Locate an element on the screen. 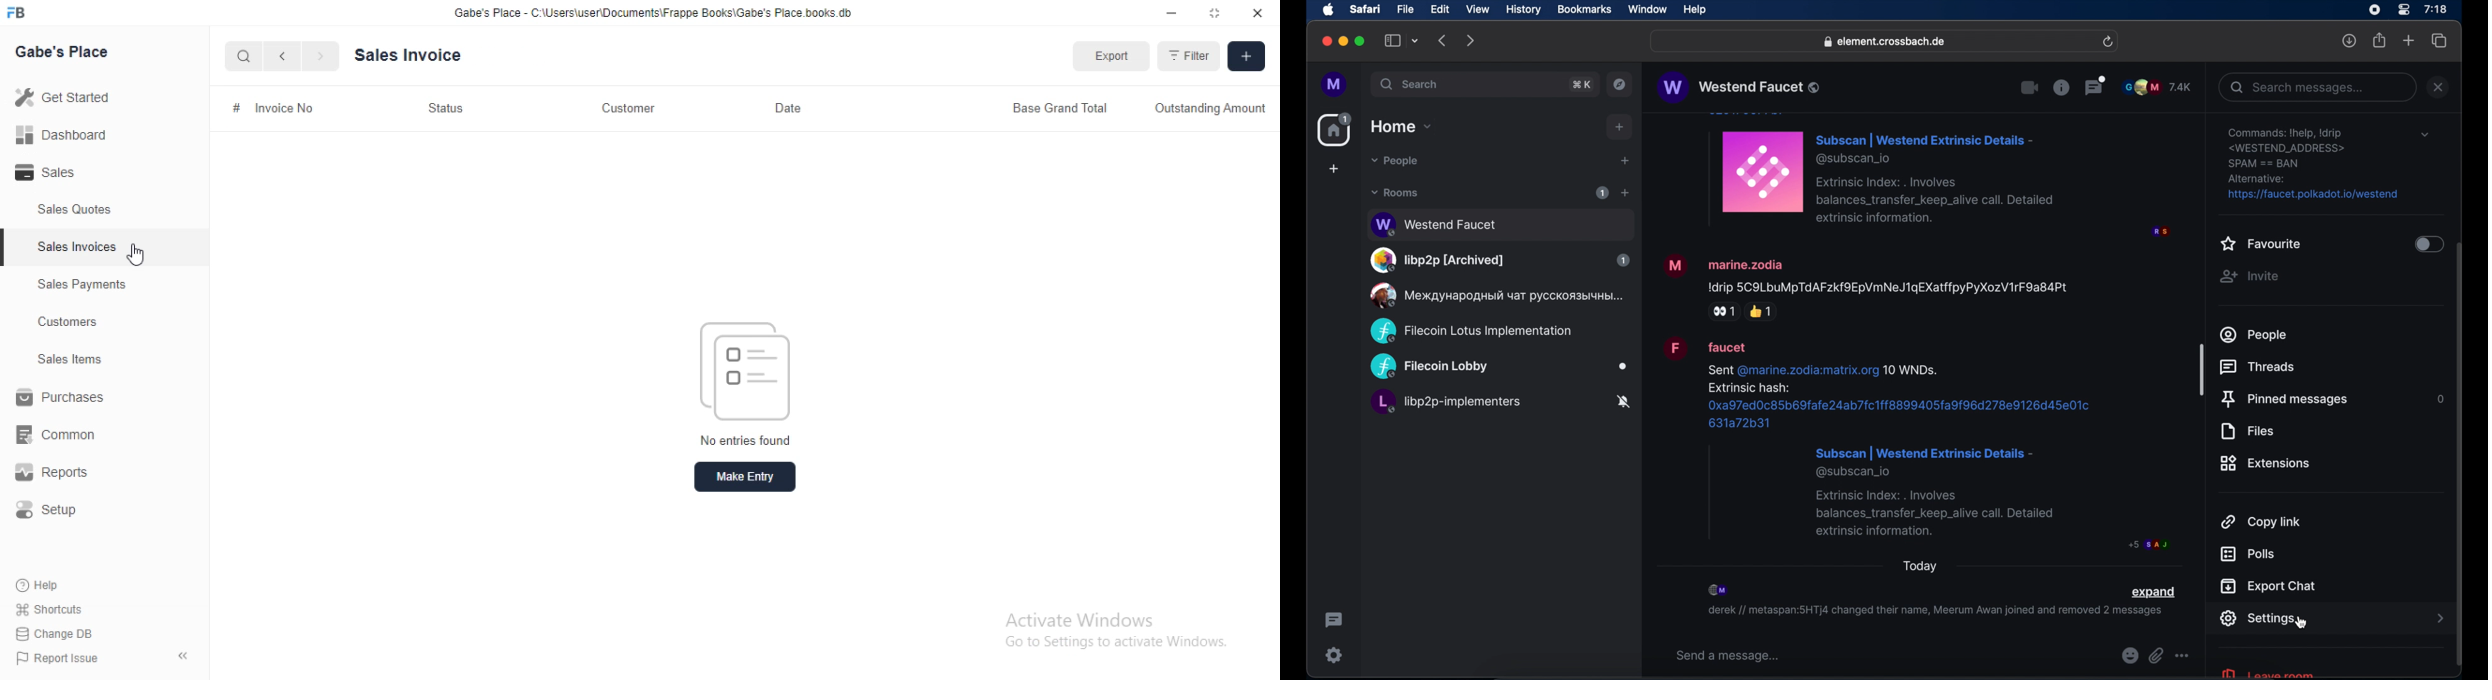 Image resolution: width=2492 pixels, height=700 pixels. No entries found is located at coordinates (750, 384).